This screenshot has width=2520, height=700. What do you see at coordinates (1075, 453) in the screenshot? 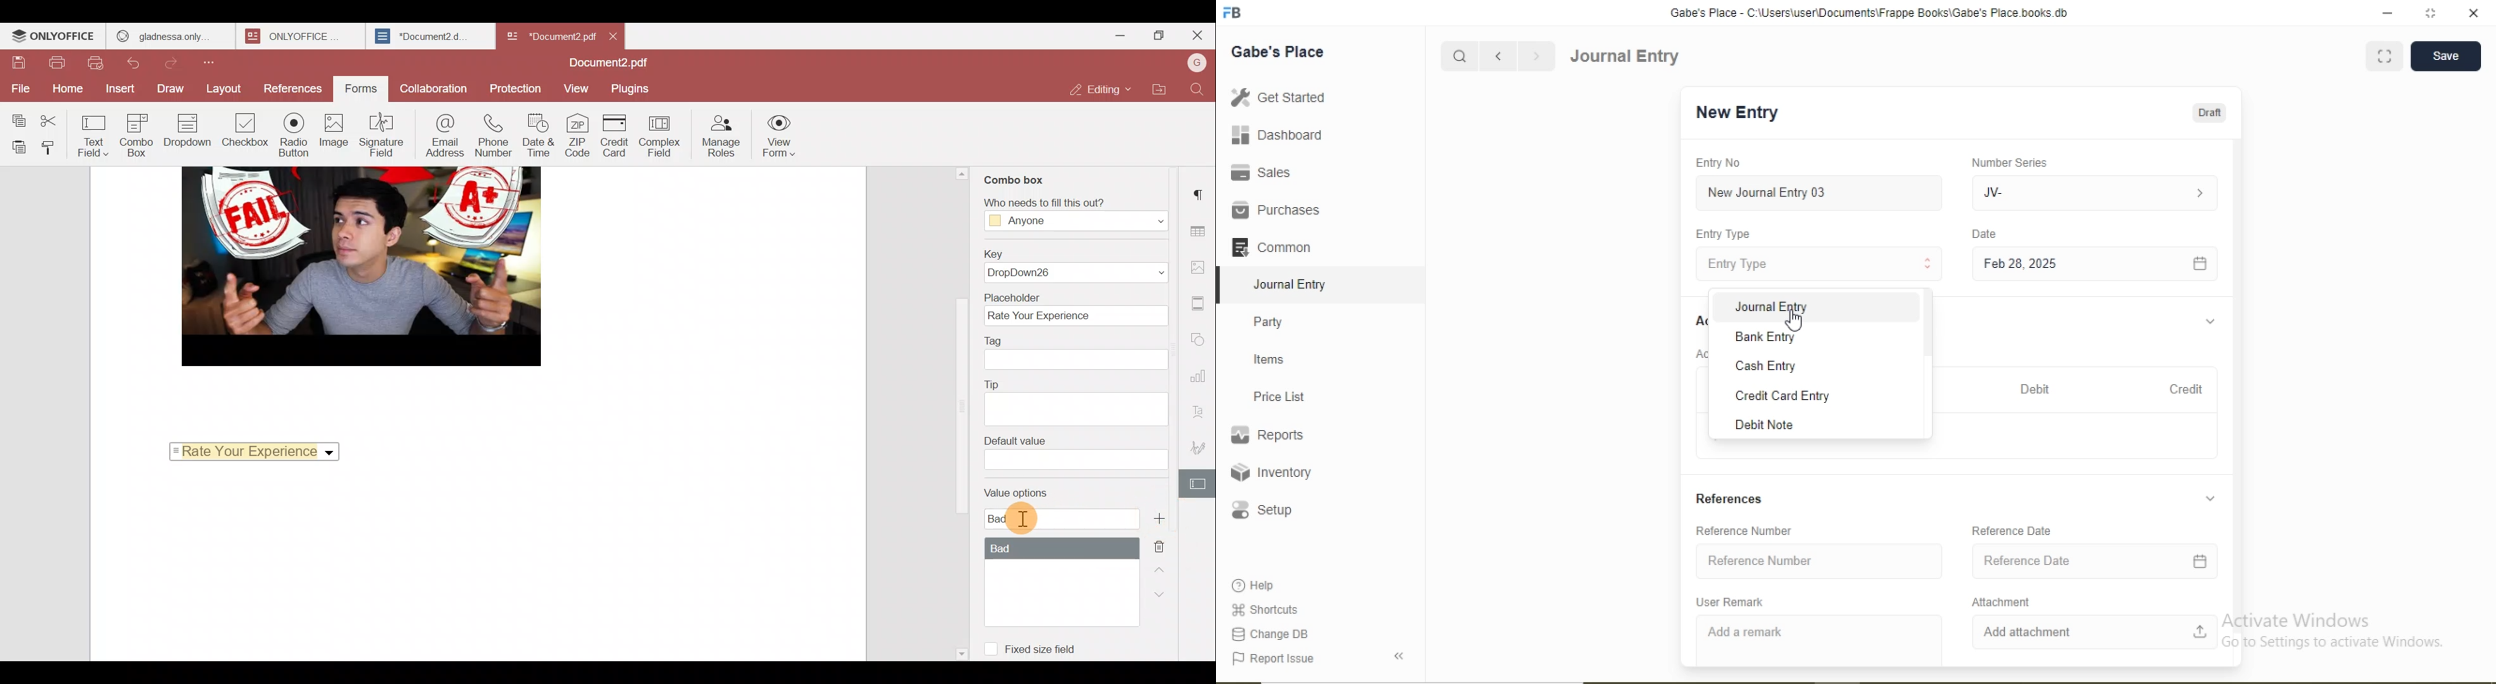
I see `Default value` at bounding box center [1075, 453].